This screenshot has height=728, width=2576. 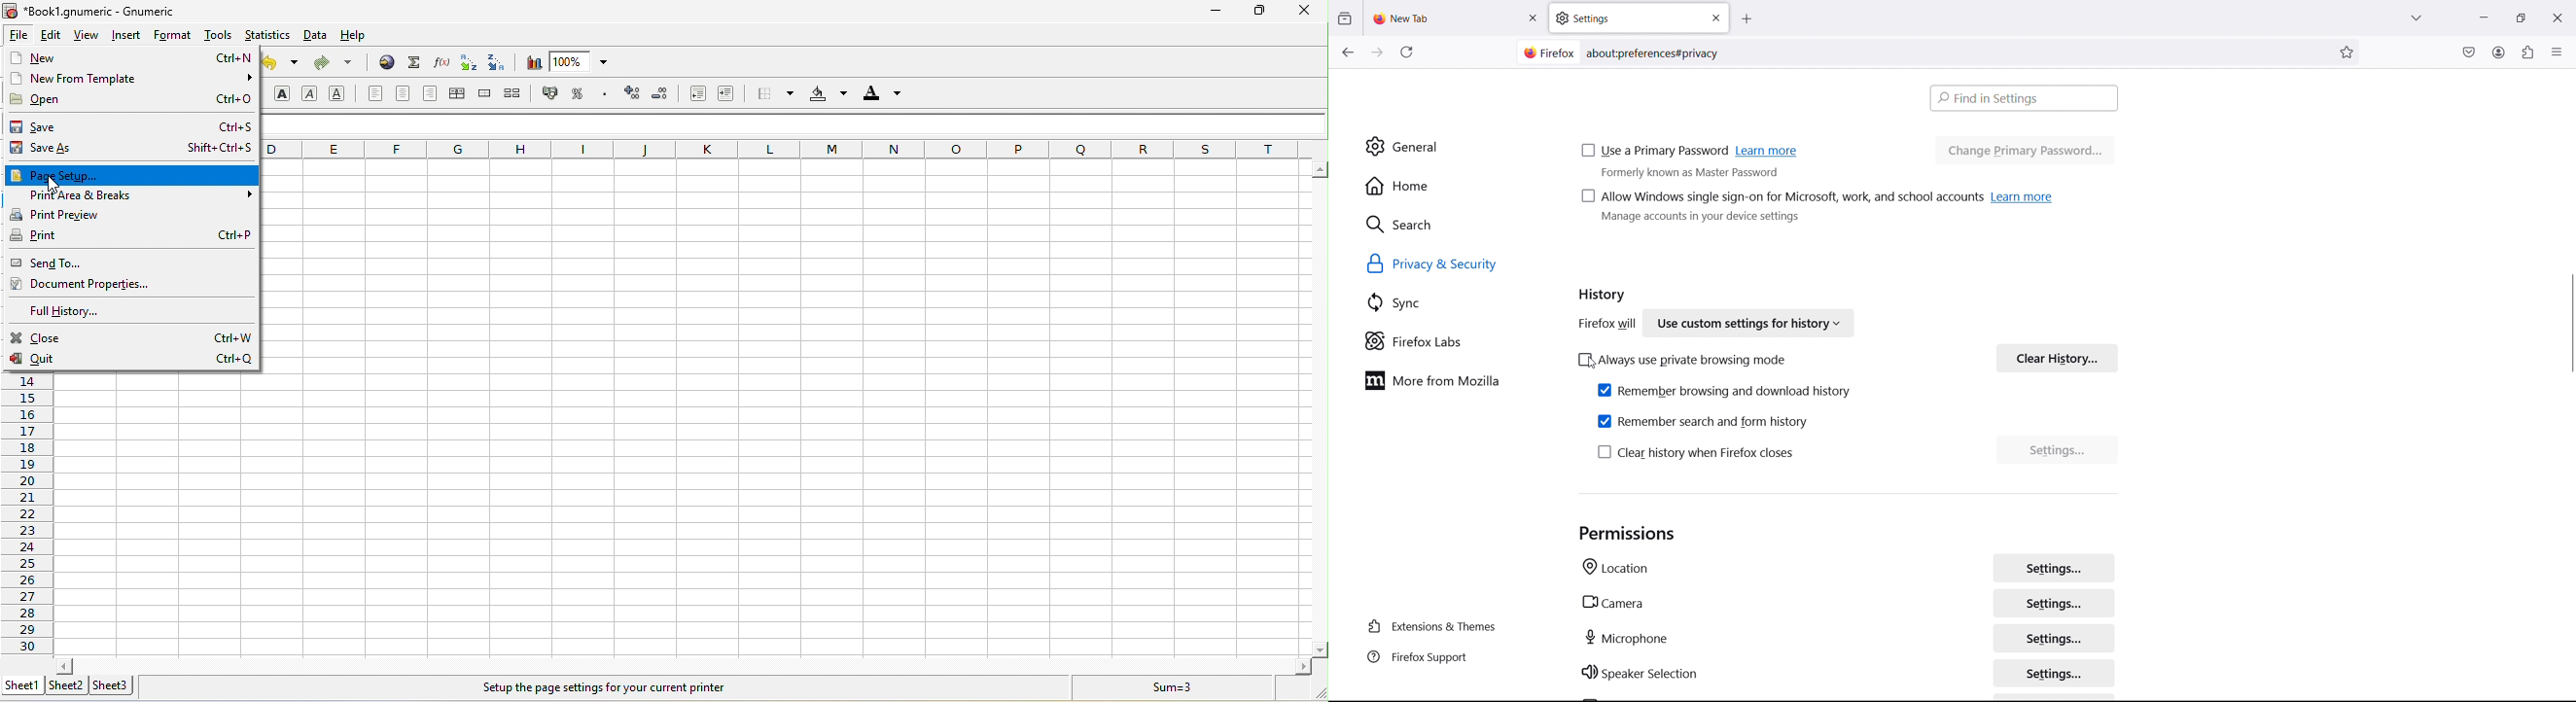 What do you see at coordinates (662, 95) in the screenshot?
I see `decrease the number` at bounding box center [662, 95].